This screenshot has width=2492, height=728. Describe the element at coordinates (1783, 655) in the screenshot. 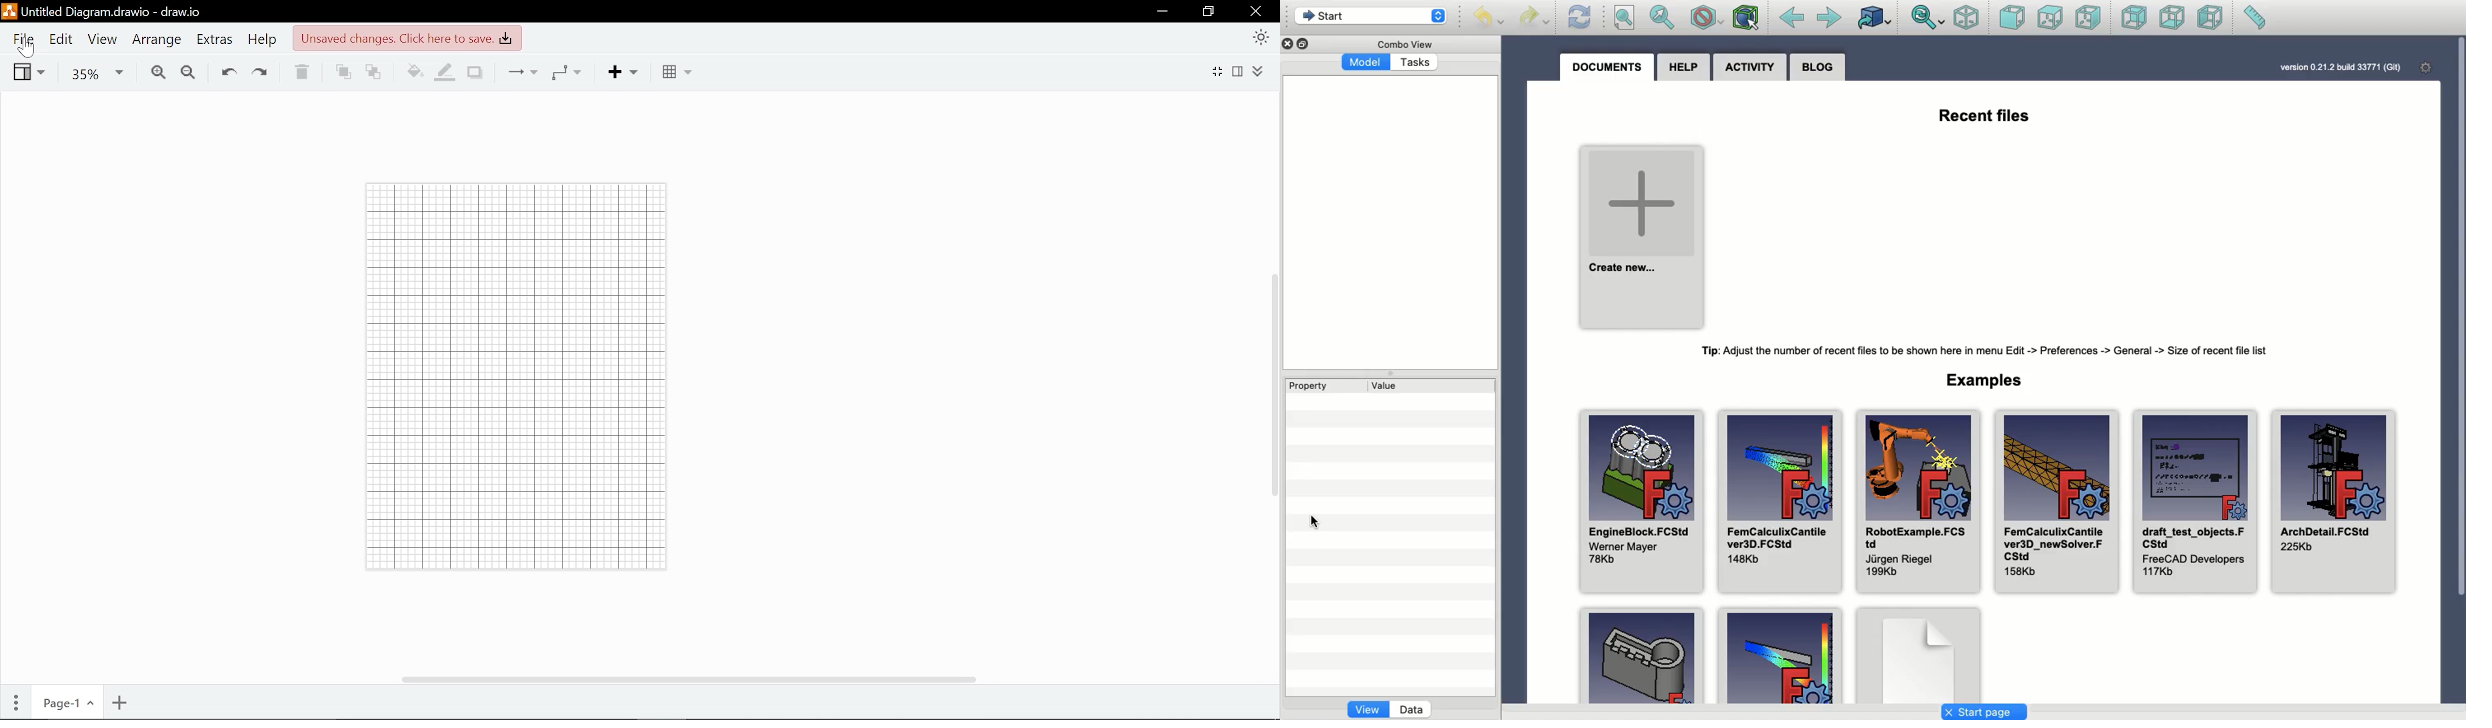

I see `Example  2` at that location.